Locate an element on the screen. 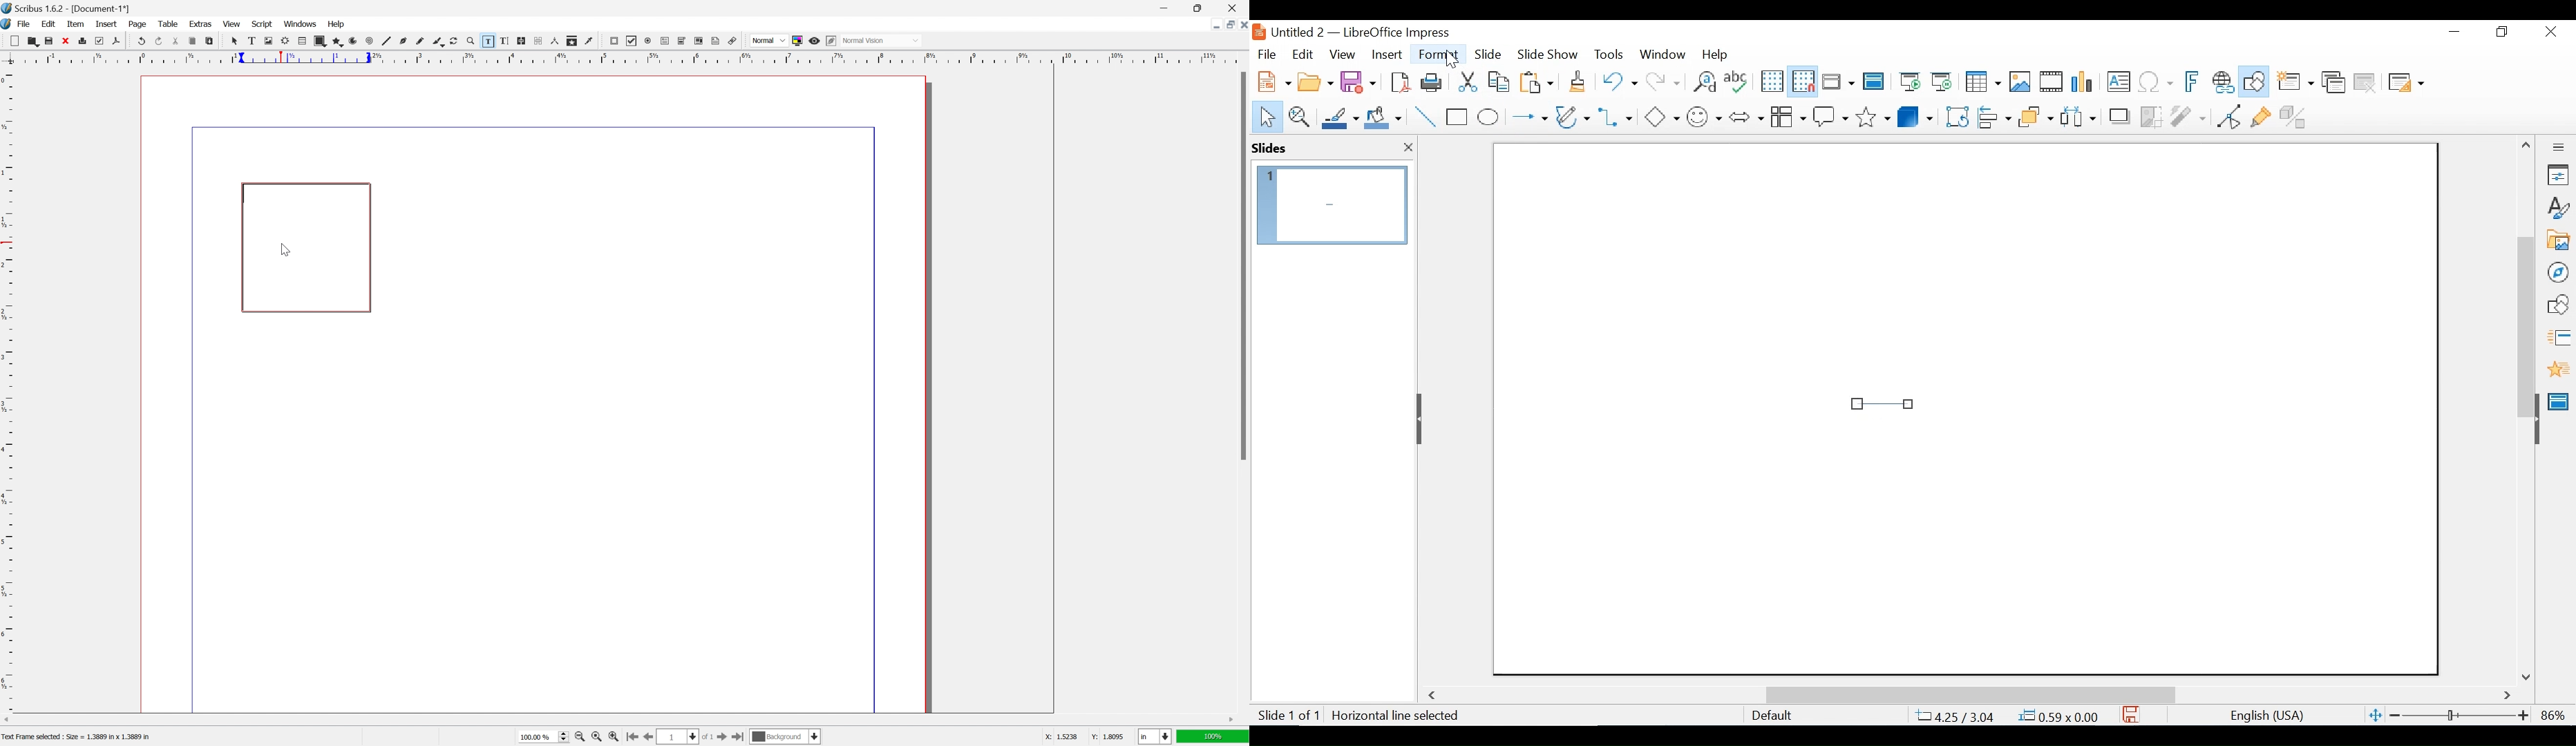  Line Color is located at coordinates (1338, 117).